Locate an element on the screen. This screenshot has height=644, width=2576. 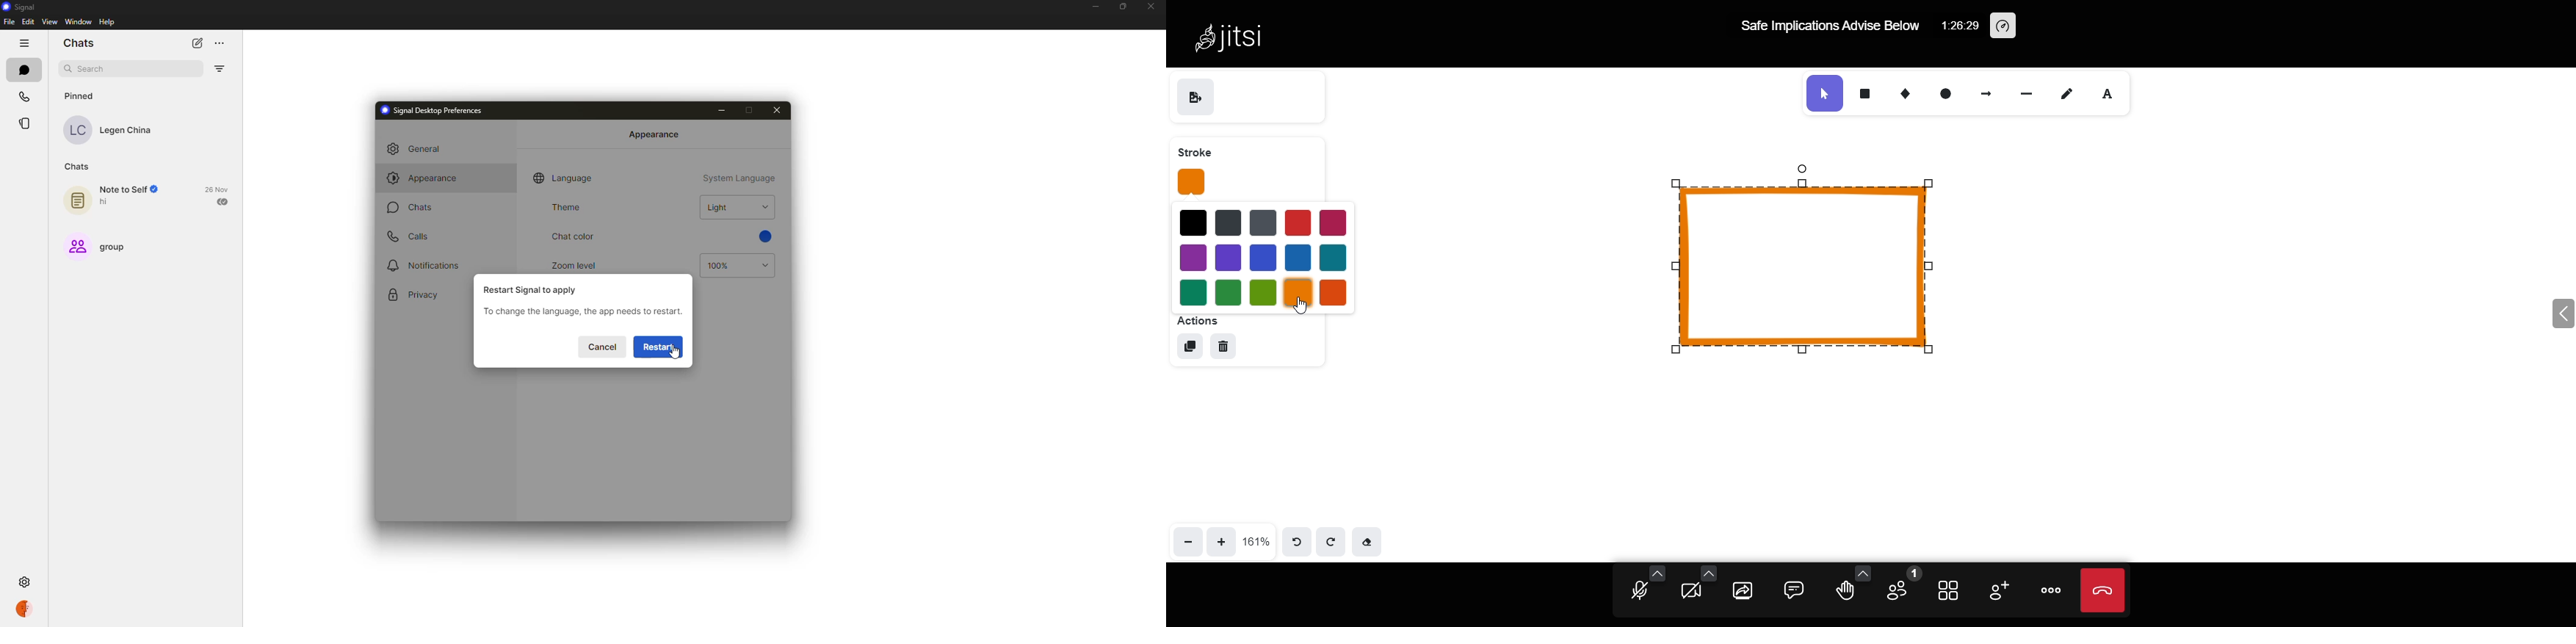
undo is located at coordinates (1297, 540).